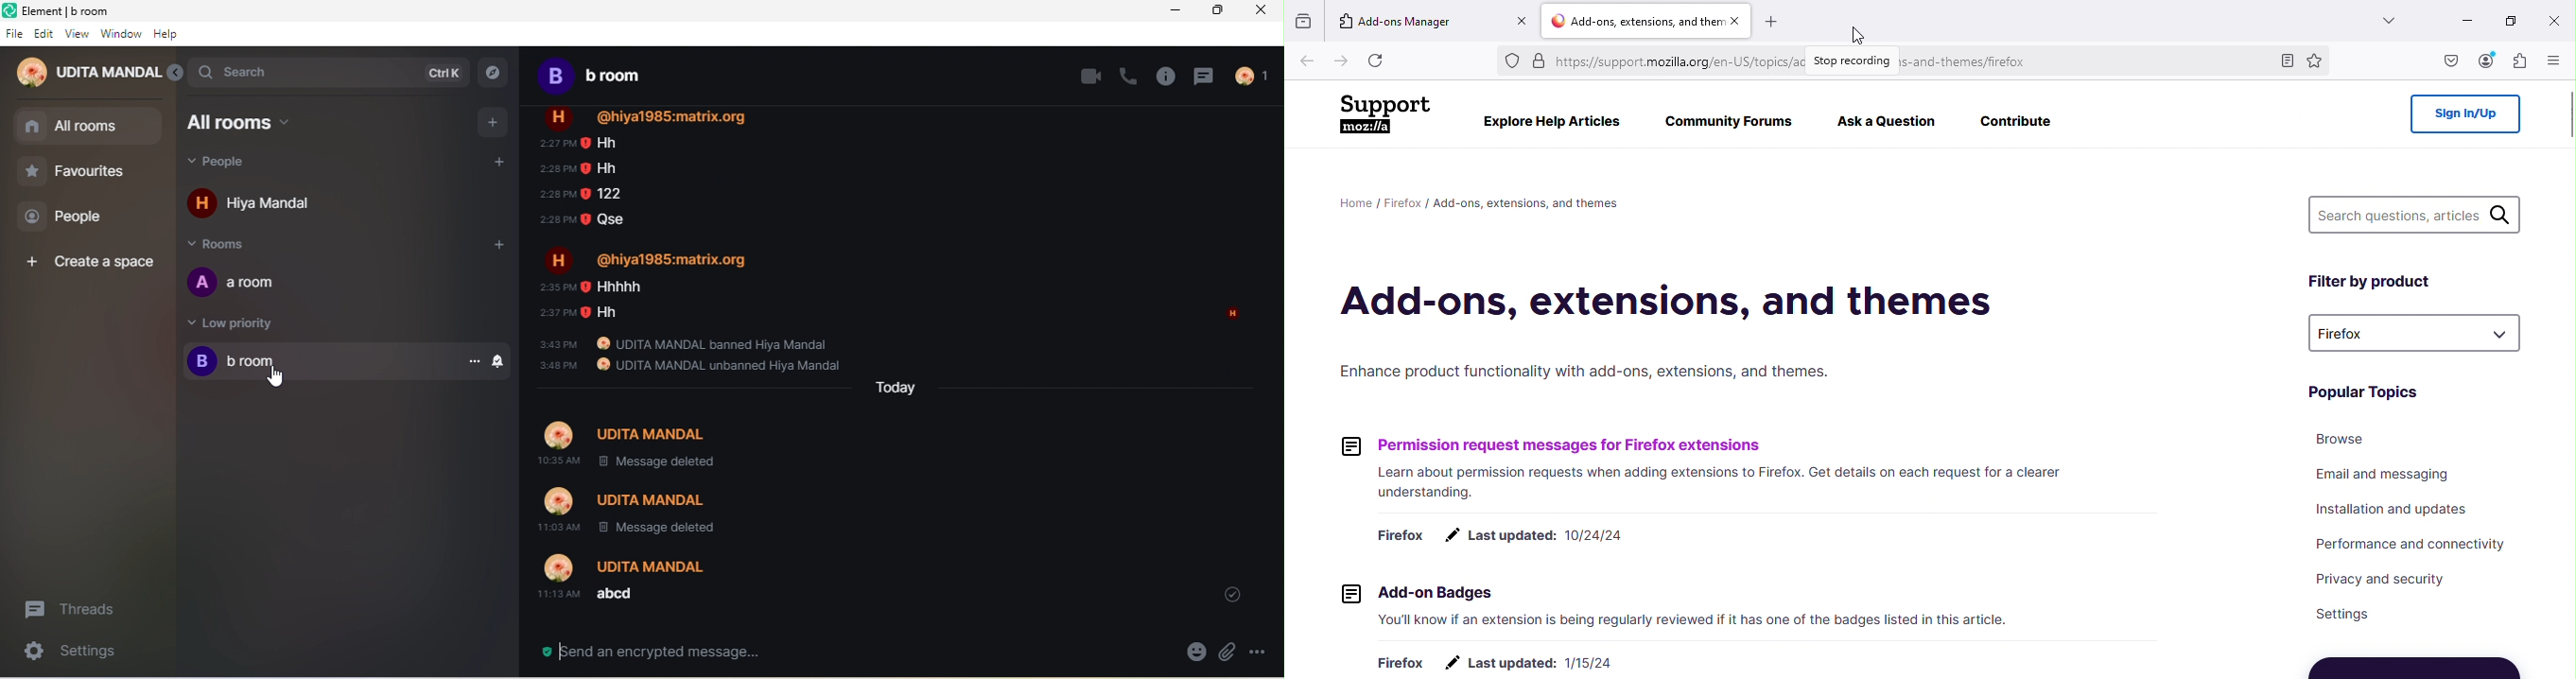 The height and width of the screenshot is (700, 2576). Describe the element at coordinates (1349, 591) in the screenshot. I see `icon` at that location.